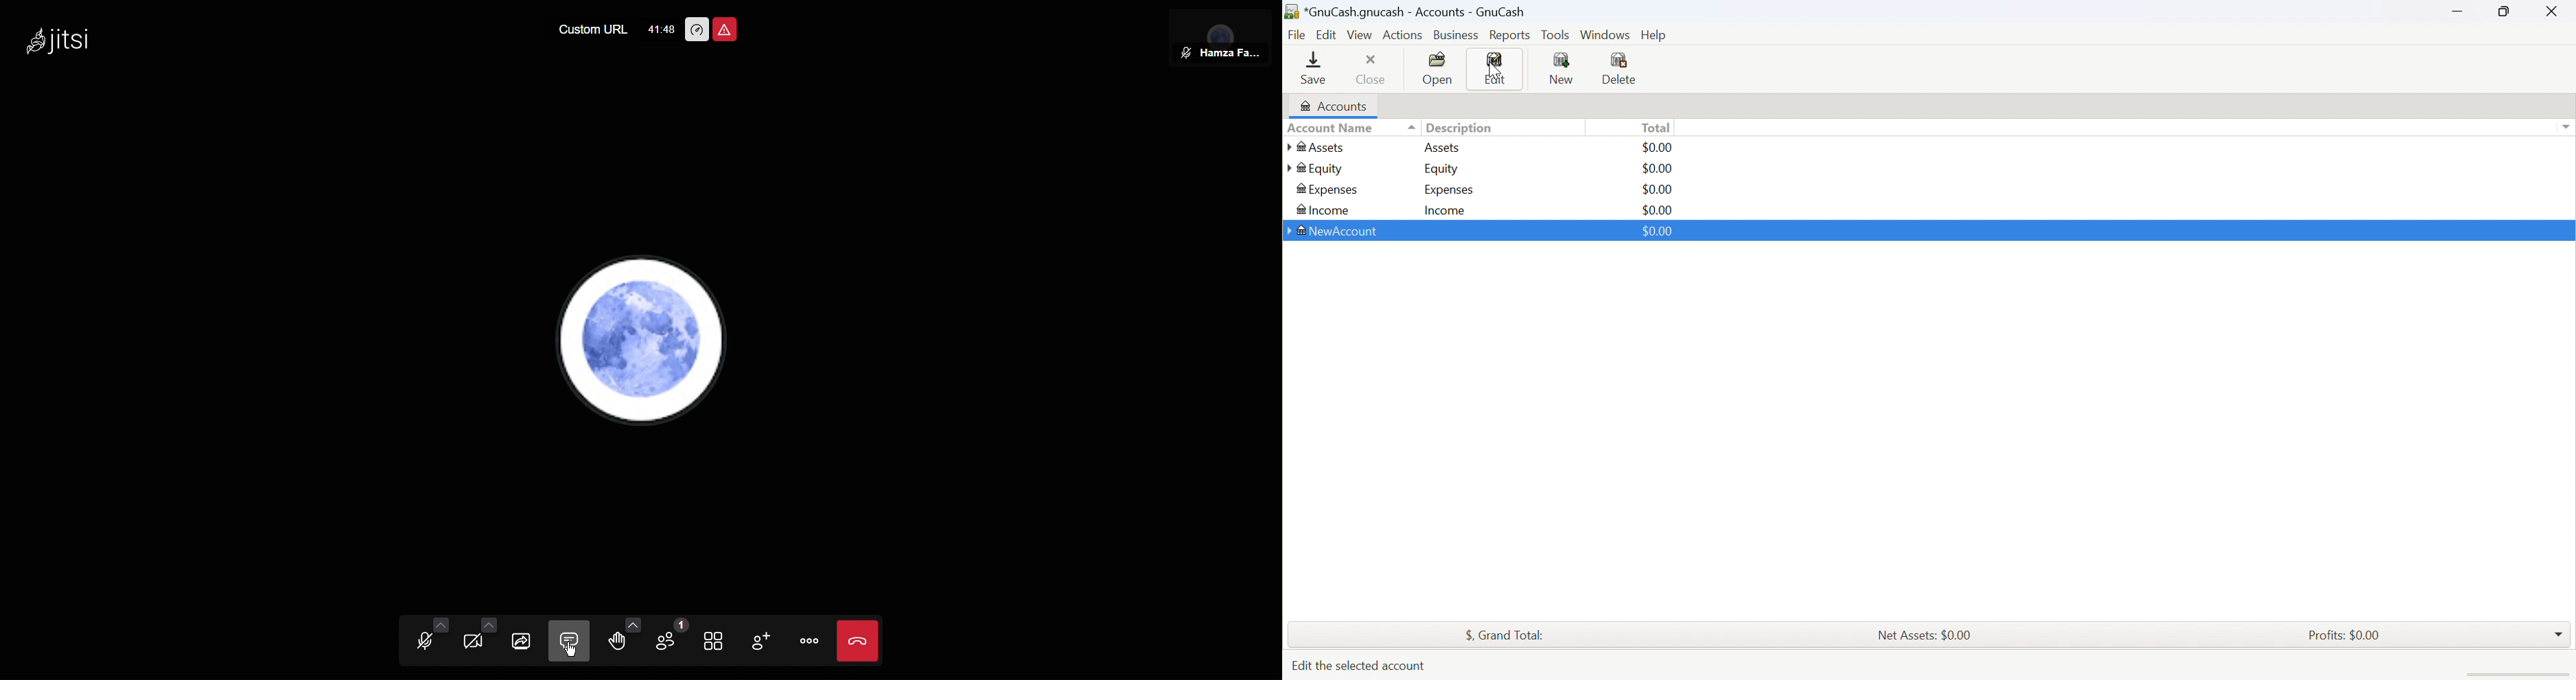  Describe the element at coordinates (1495, 73) in the screenshot. I see `Cursor` at that location.